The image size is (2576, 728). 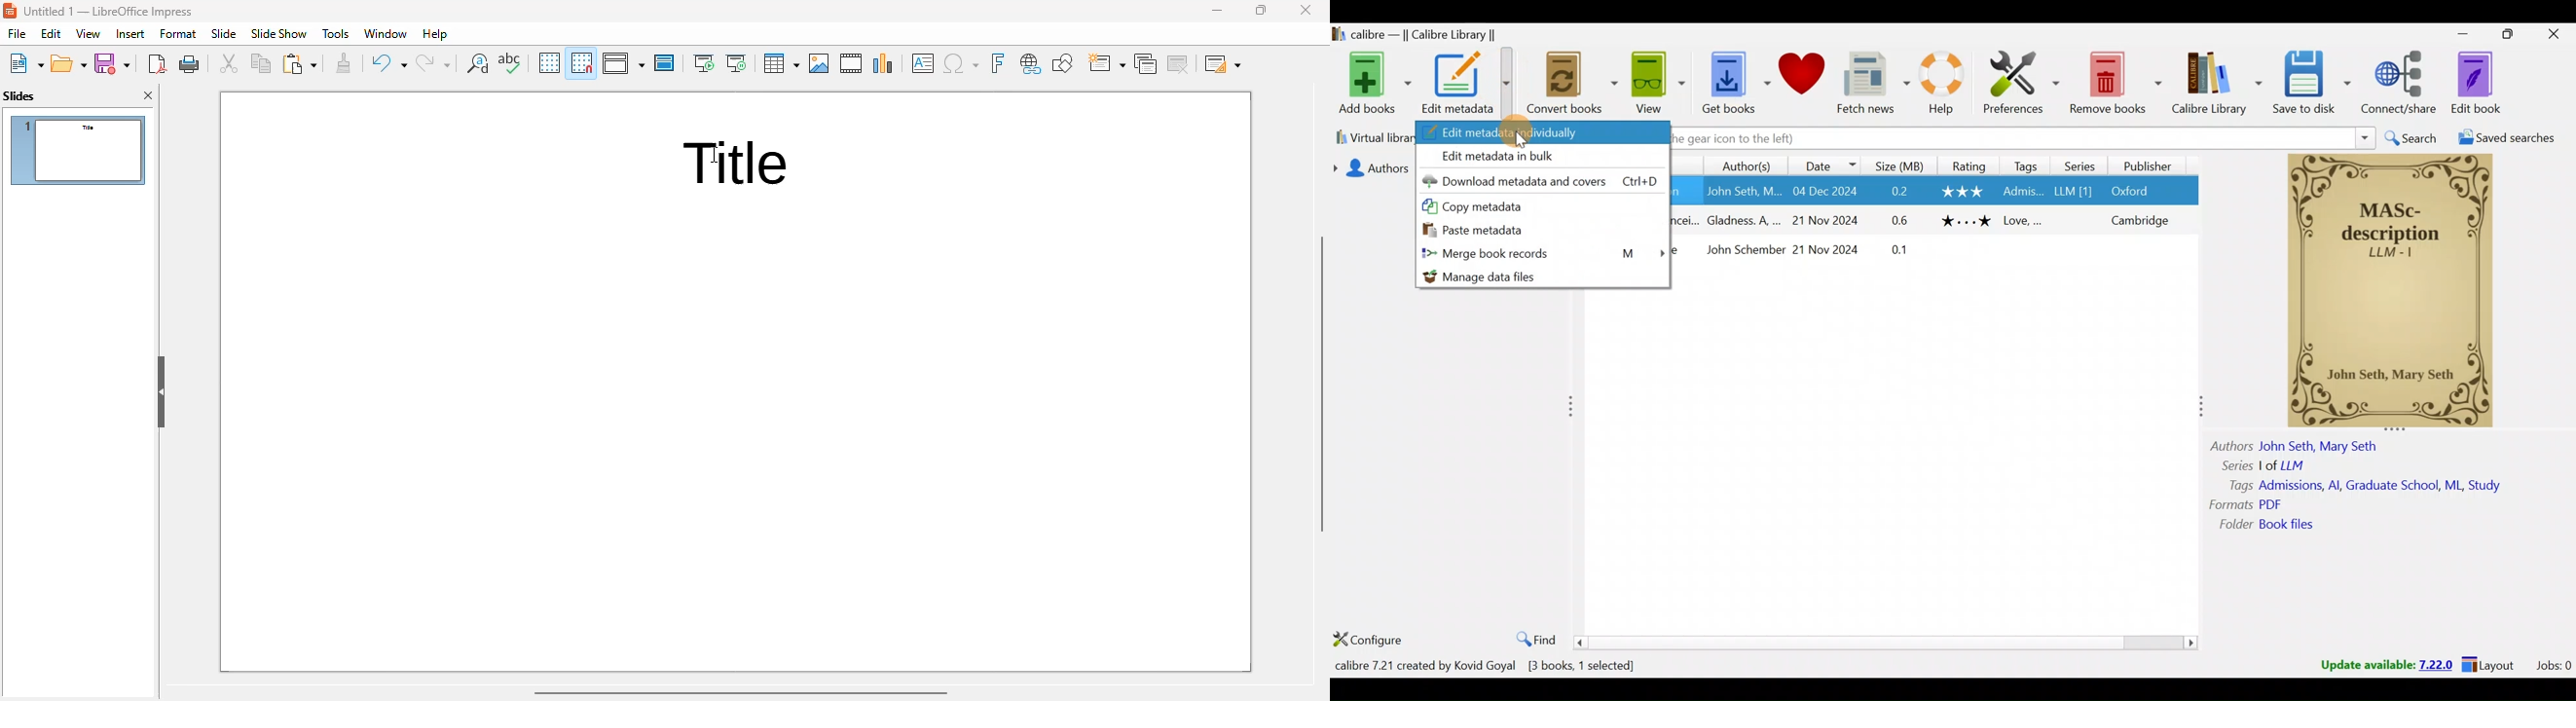 I want to click on Calibre library, so click(x=1434, y=36).